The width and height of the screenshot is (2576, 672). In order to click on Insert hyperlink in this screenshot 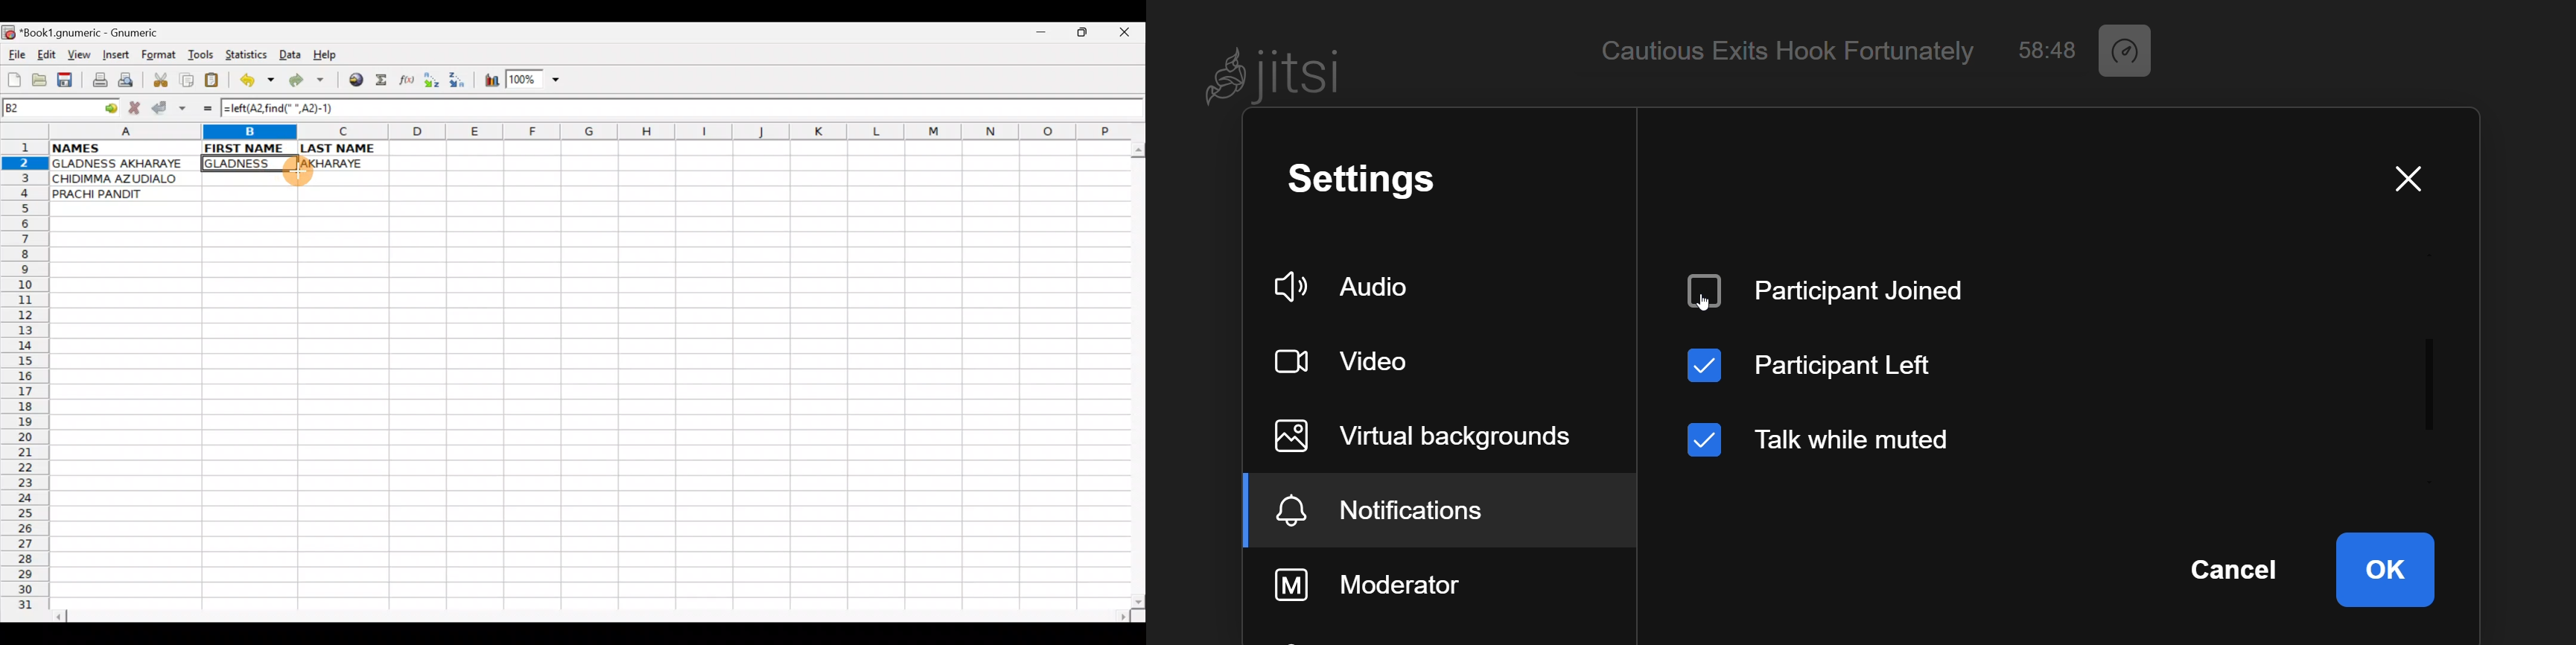, I will do `click(354, 81)`.